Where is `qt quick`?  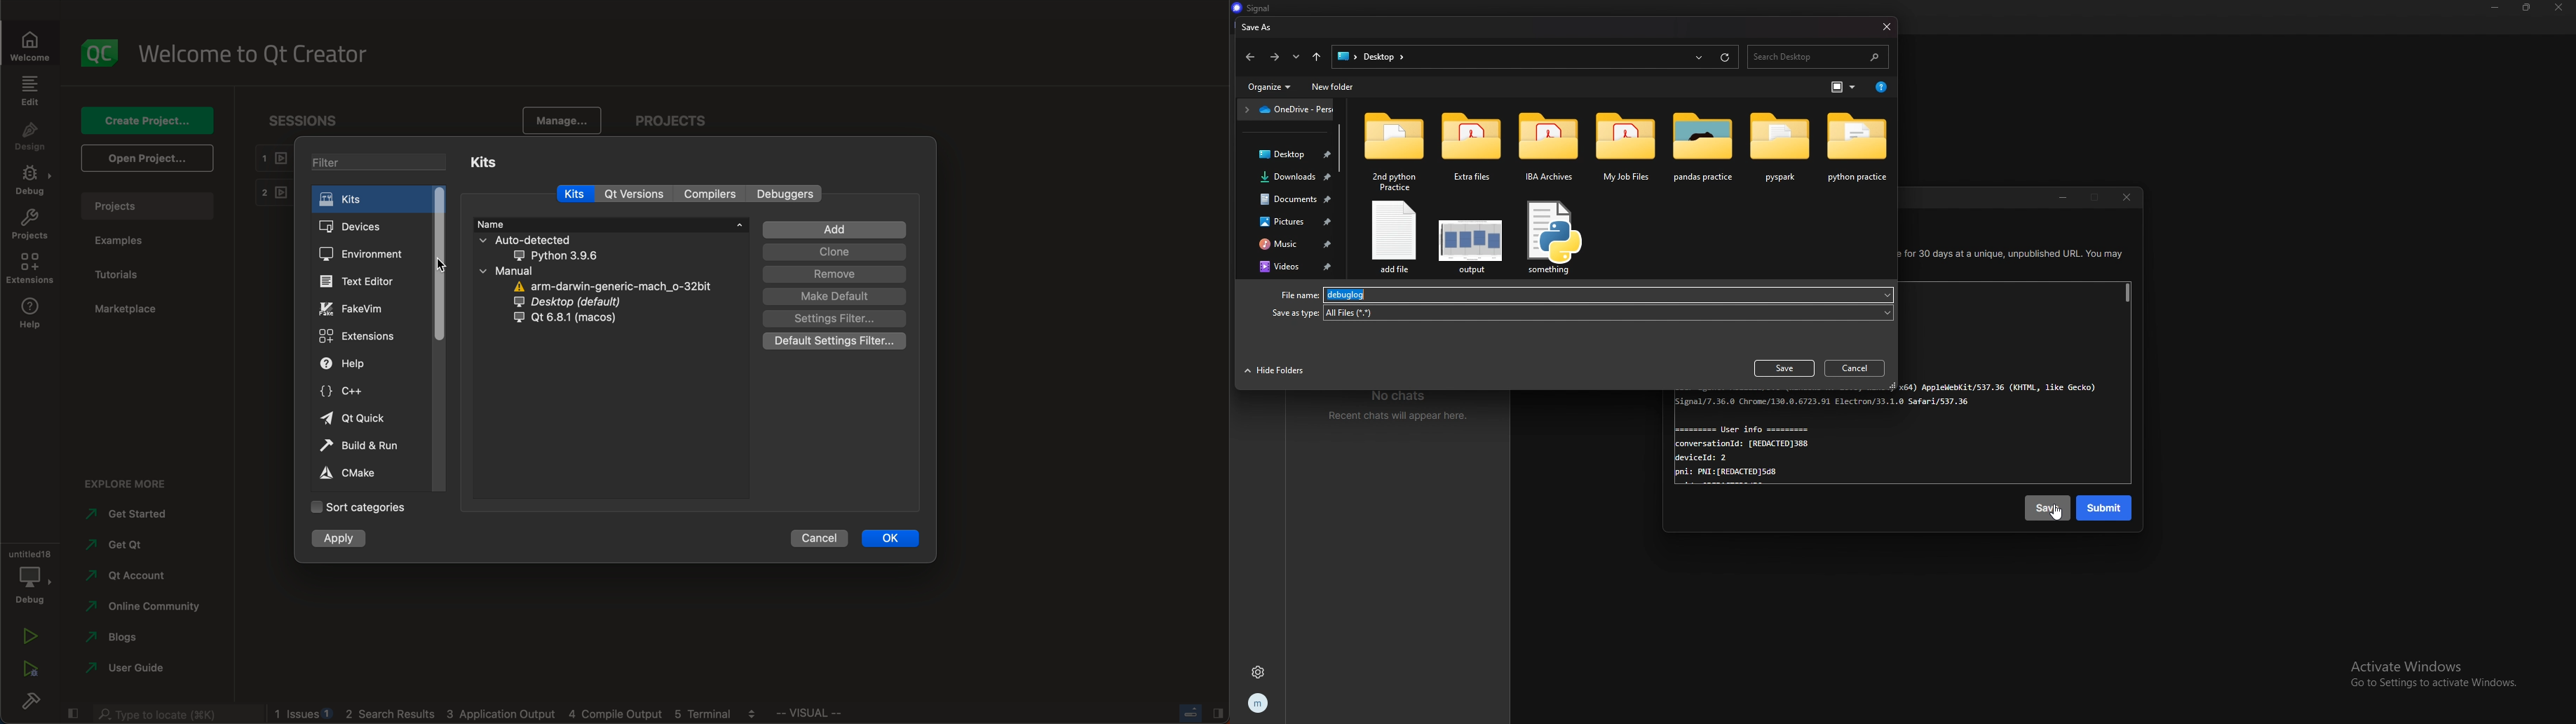
qt quick is located at coordinates (358, 419).